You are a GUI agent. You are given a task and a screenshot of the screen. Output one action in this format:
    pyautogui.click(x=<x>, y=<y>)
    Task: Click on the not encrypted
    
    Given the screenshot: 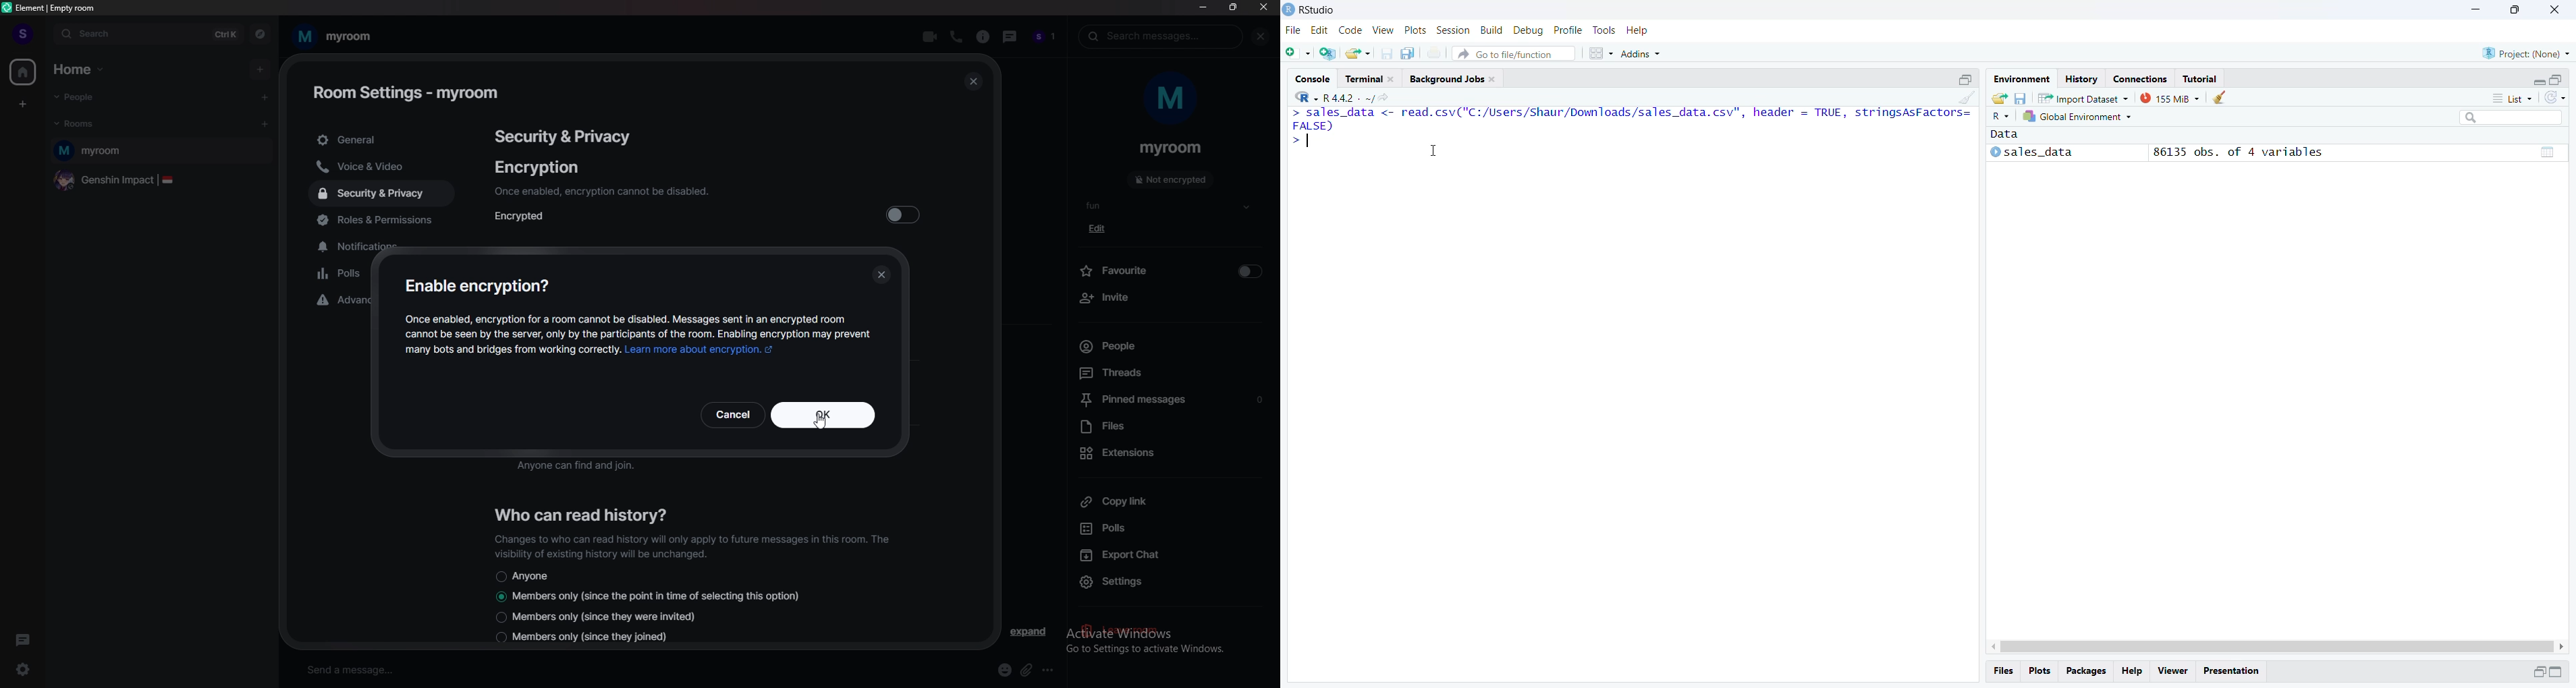 What is the action you would take?
    pyautogui.click(x=1171, y=179)
    